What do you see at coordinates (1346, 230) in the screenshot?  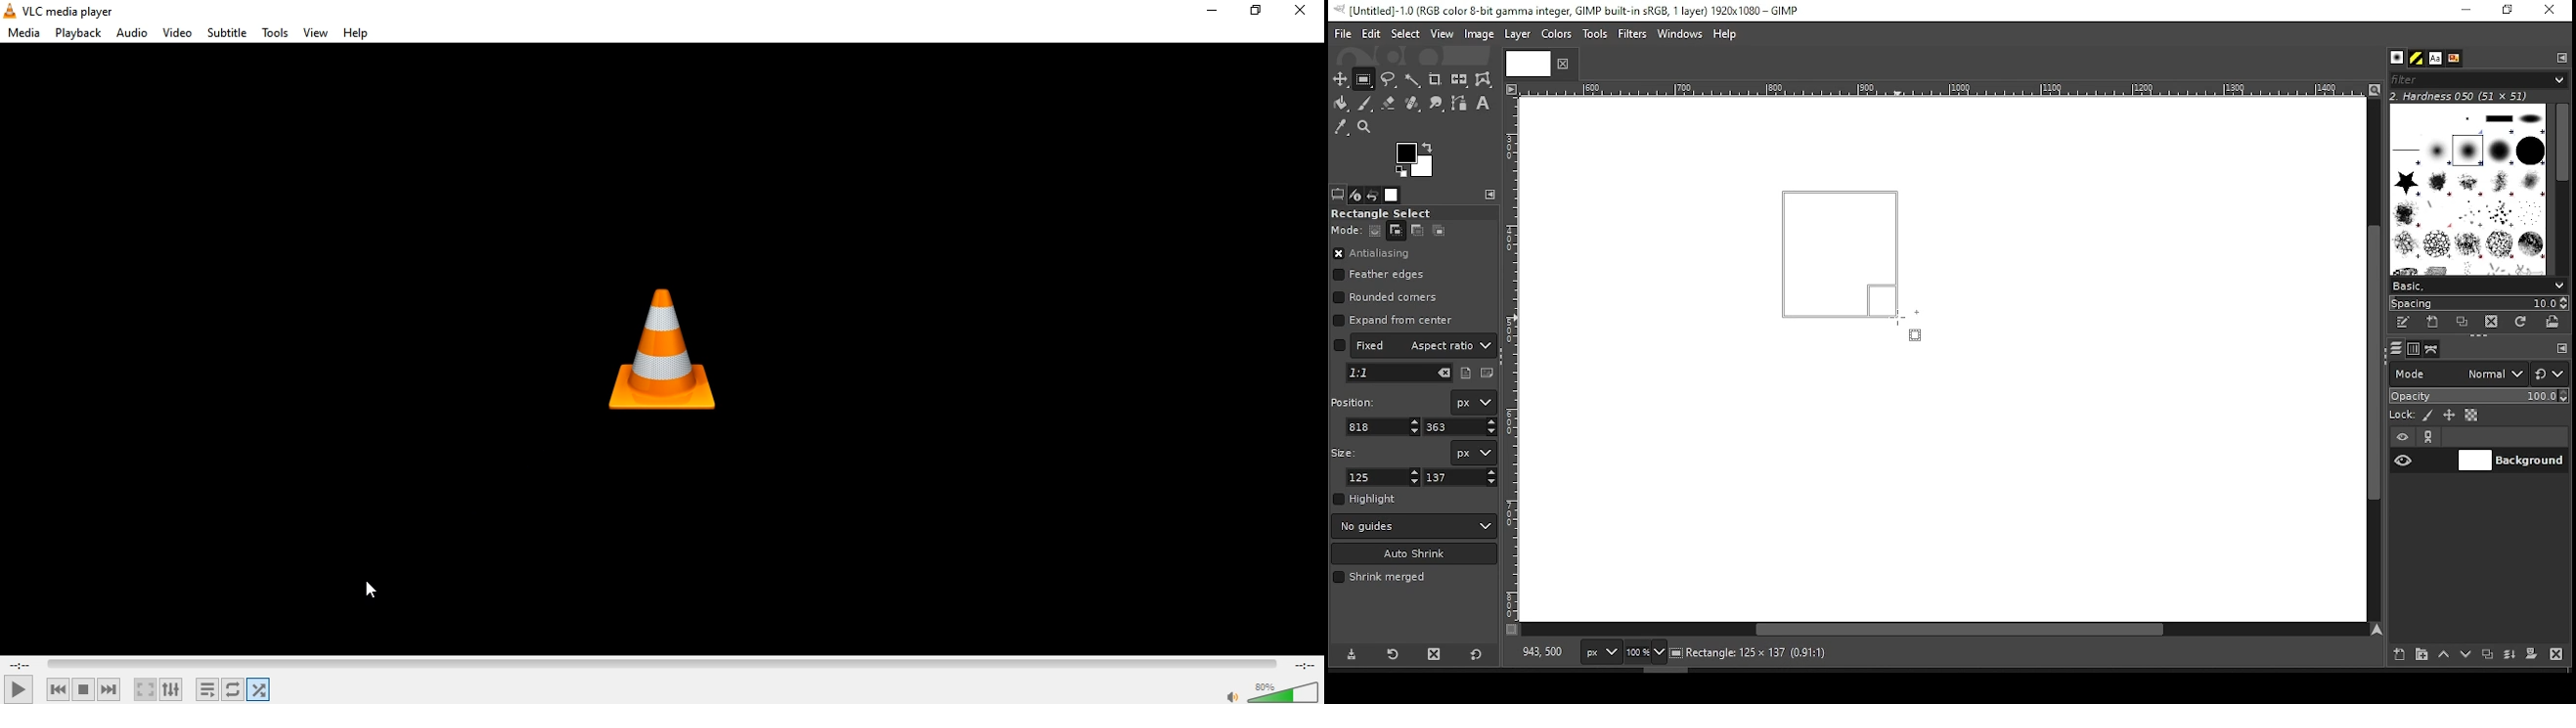 I see `move:` at bounding box center [1346, 230].